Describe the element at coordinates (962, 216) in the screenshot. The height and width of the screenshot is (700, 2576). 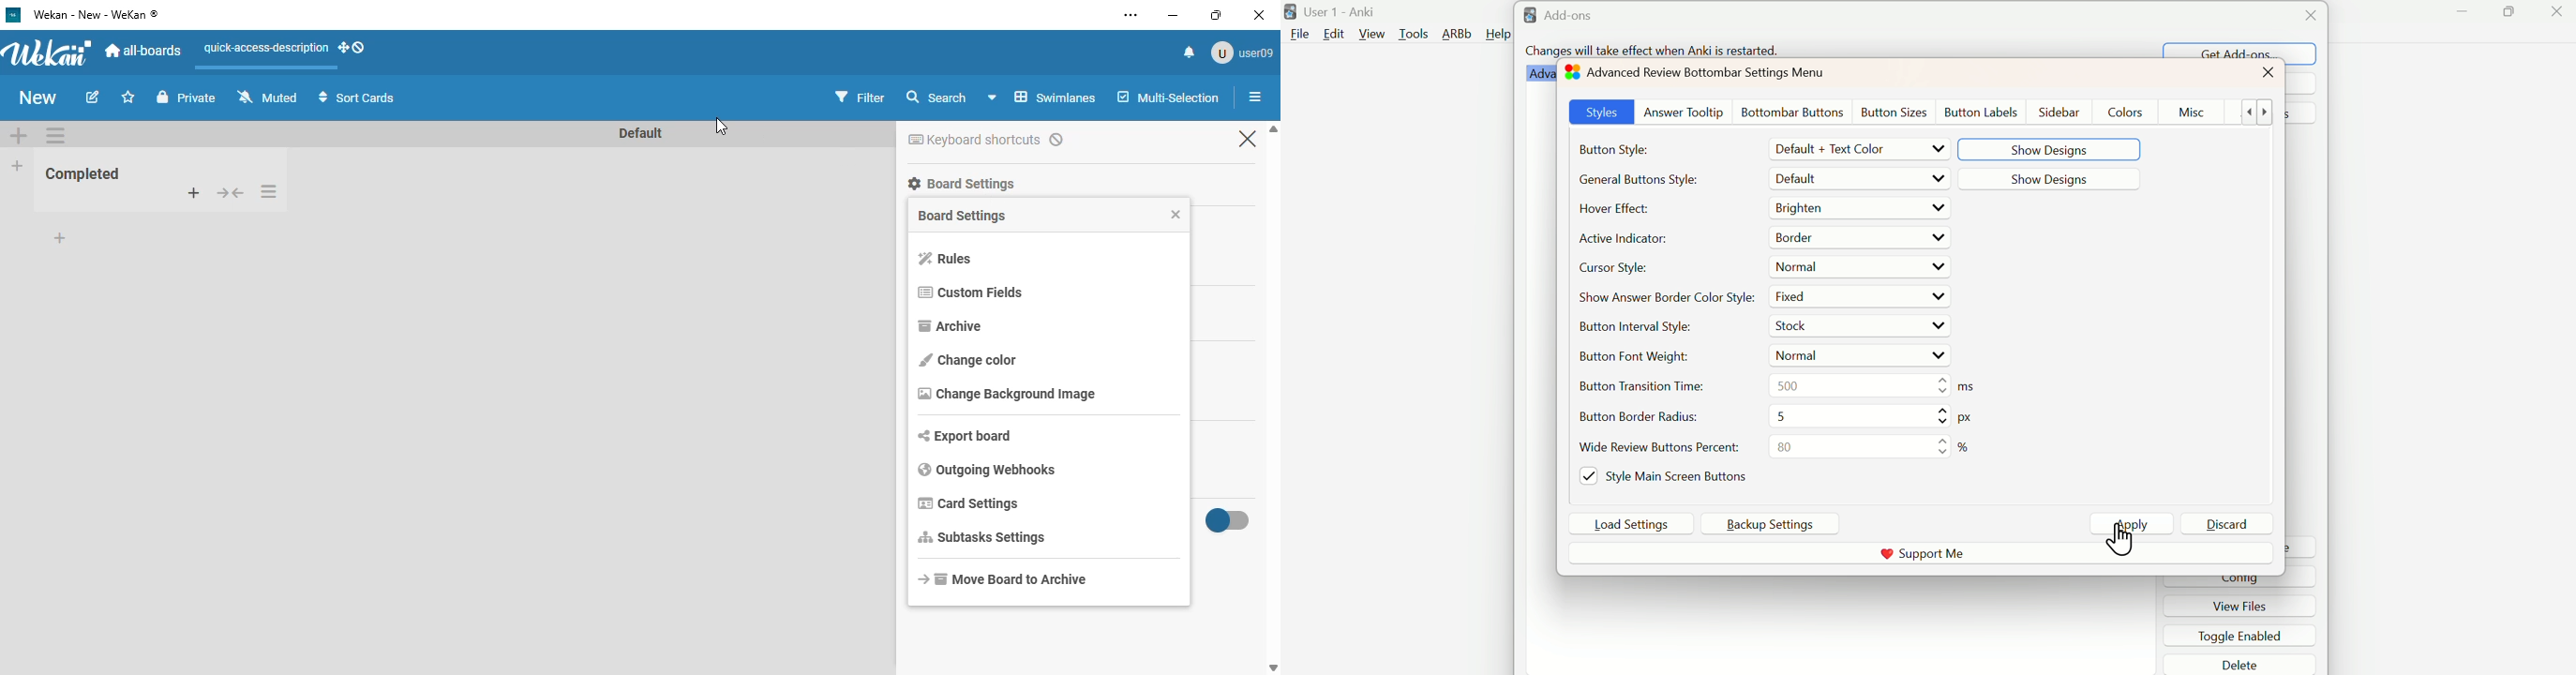
I see `board settings` at that location.